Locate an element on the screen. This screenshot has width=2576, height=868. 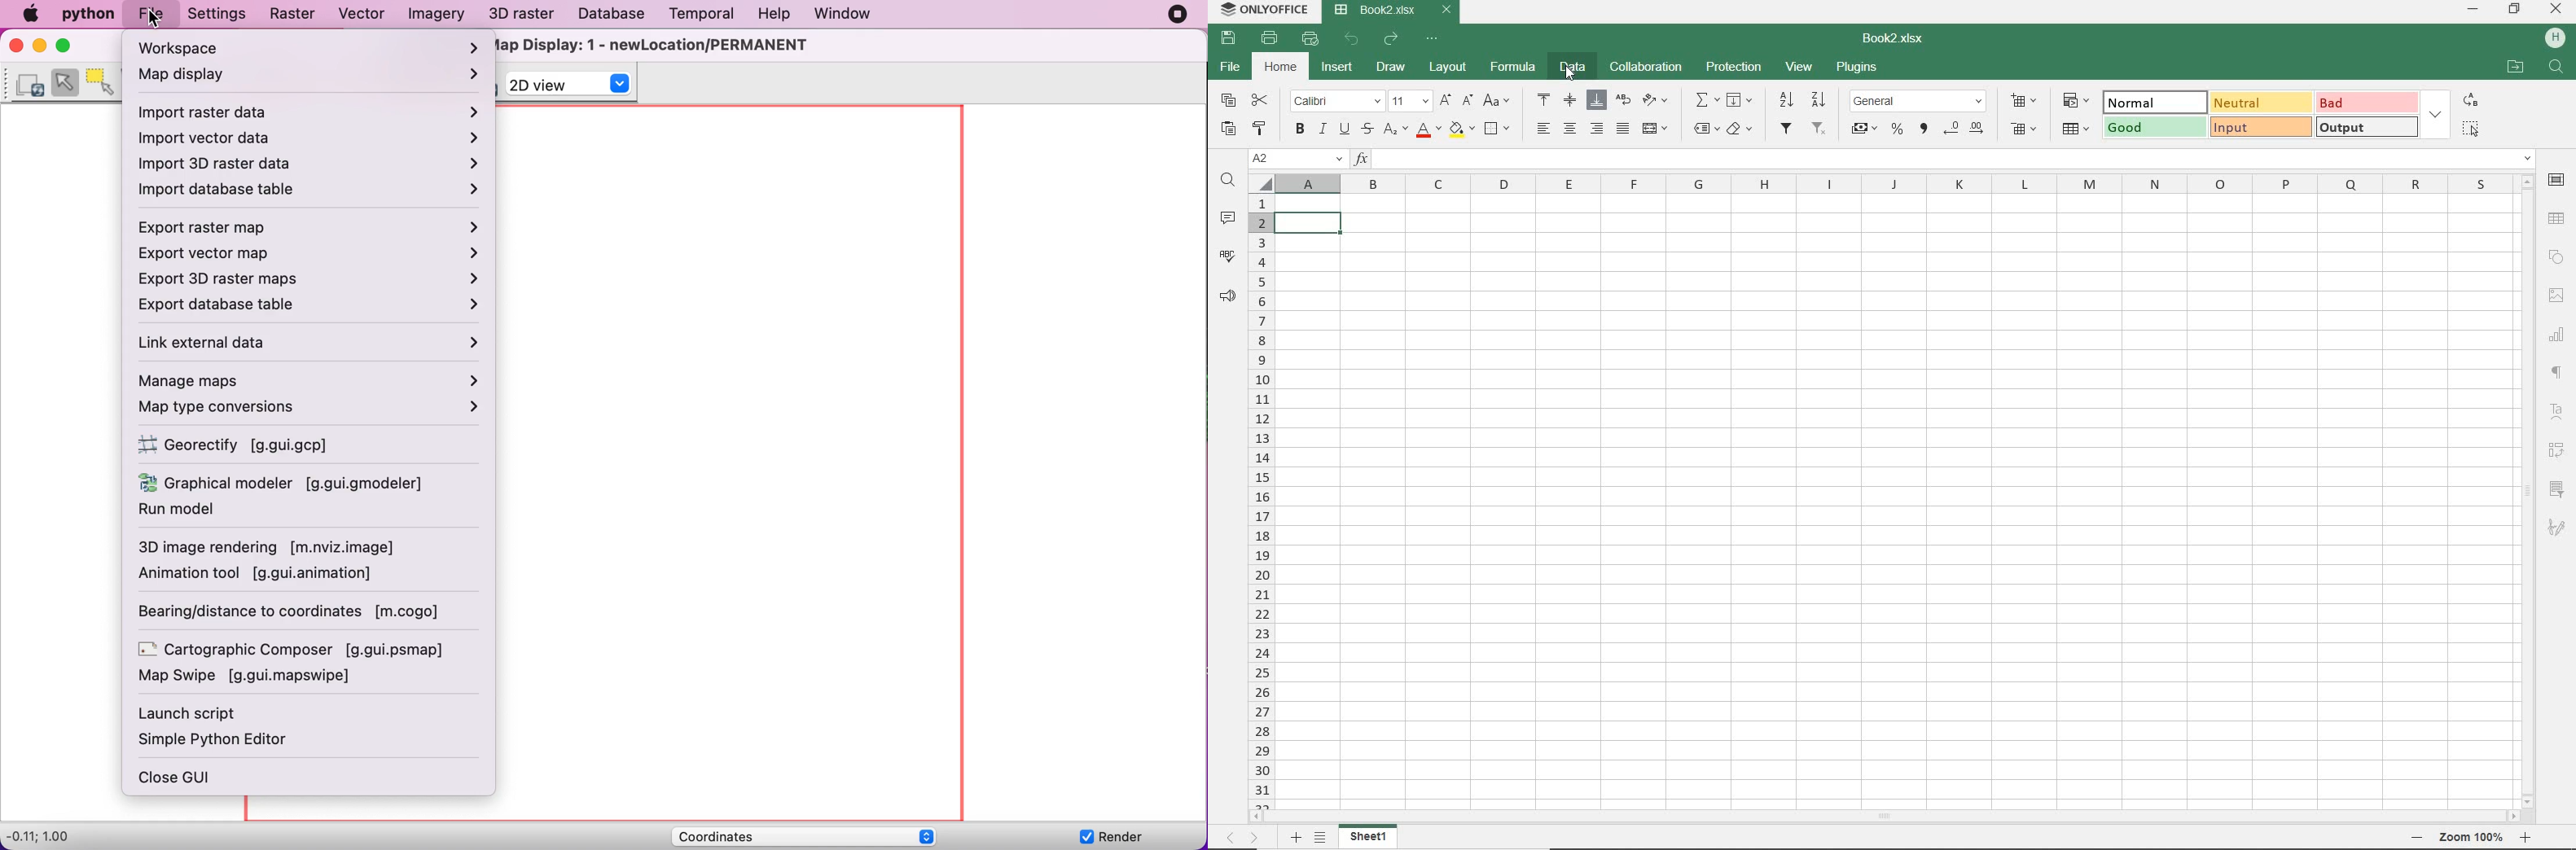
INPUT is located at coordinates (2261, 128).